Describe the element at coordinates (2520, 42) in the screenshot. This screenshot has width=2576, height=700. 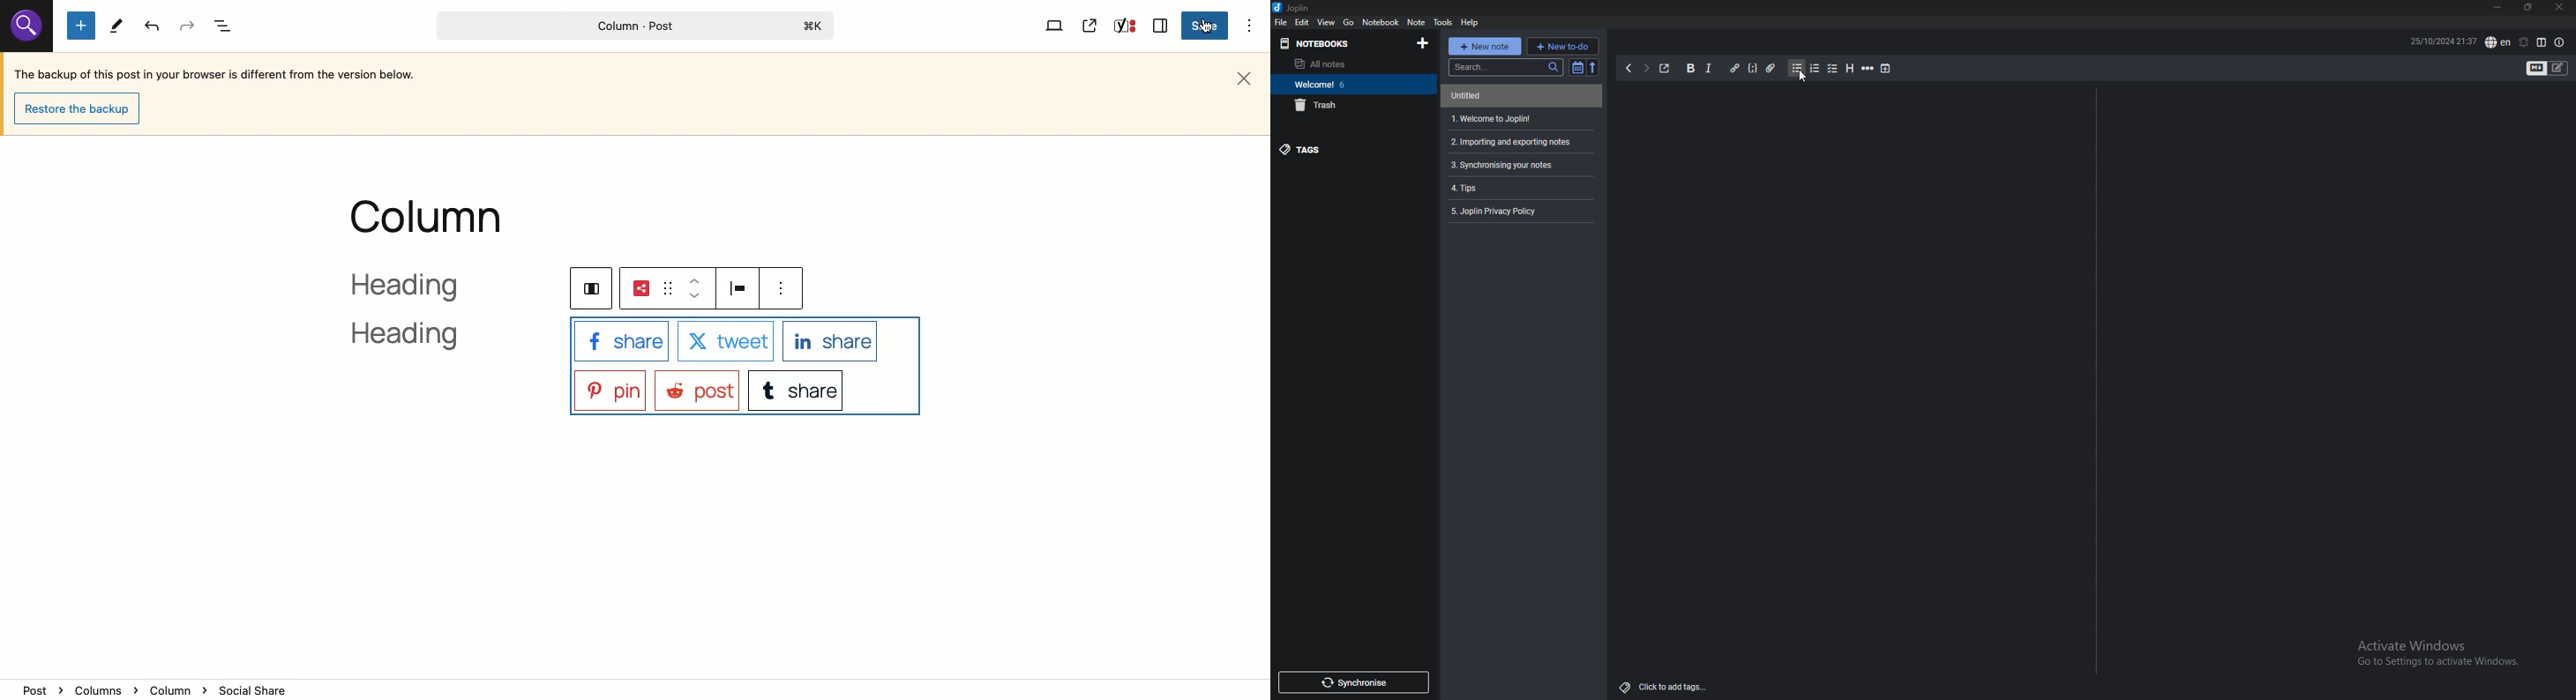
I see `set alarm` at that location.